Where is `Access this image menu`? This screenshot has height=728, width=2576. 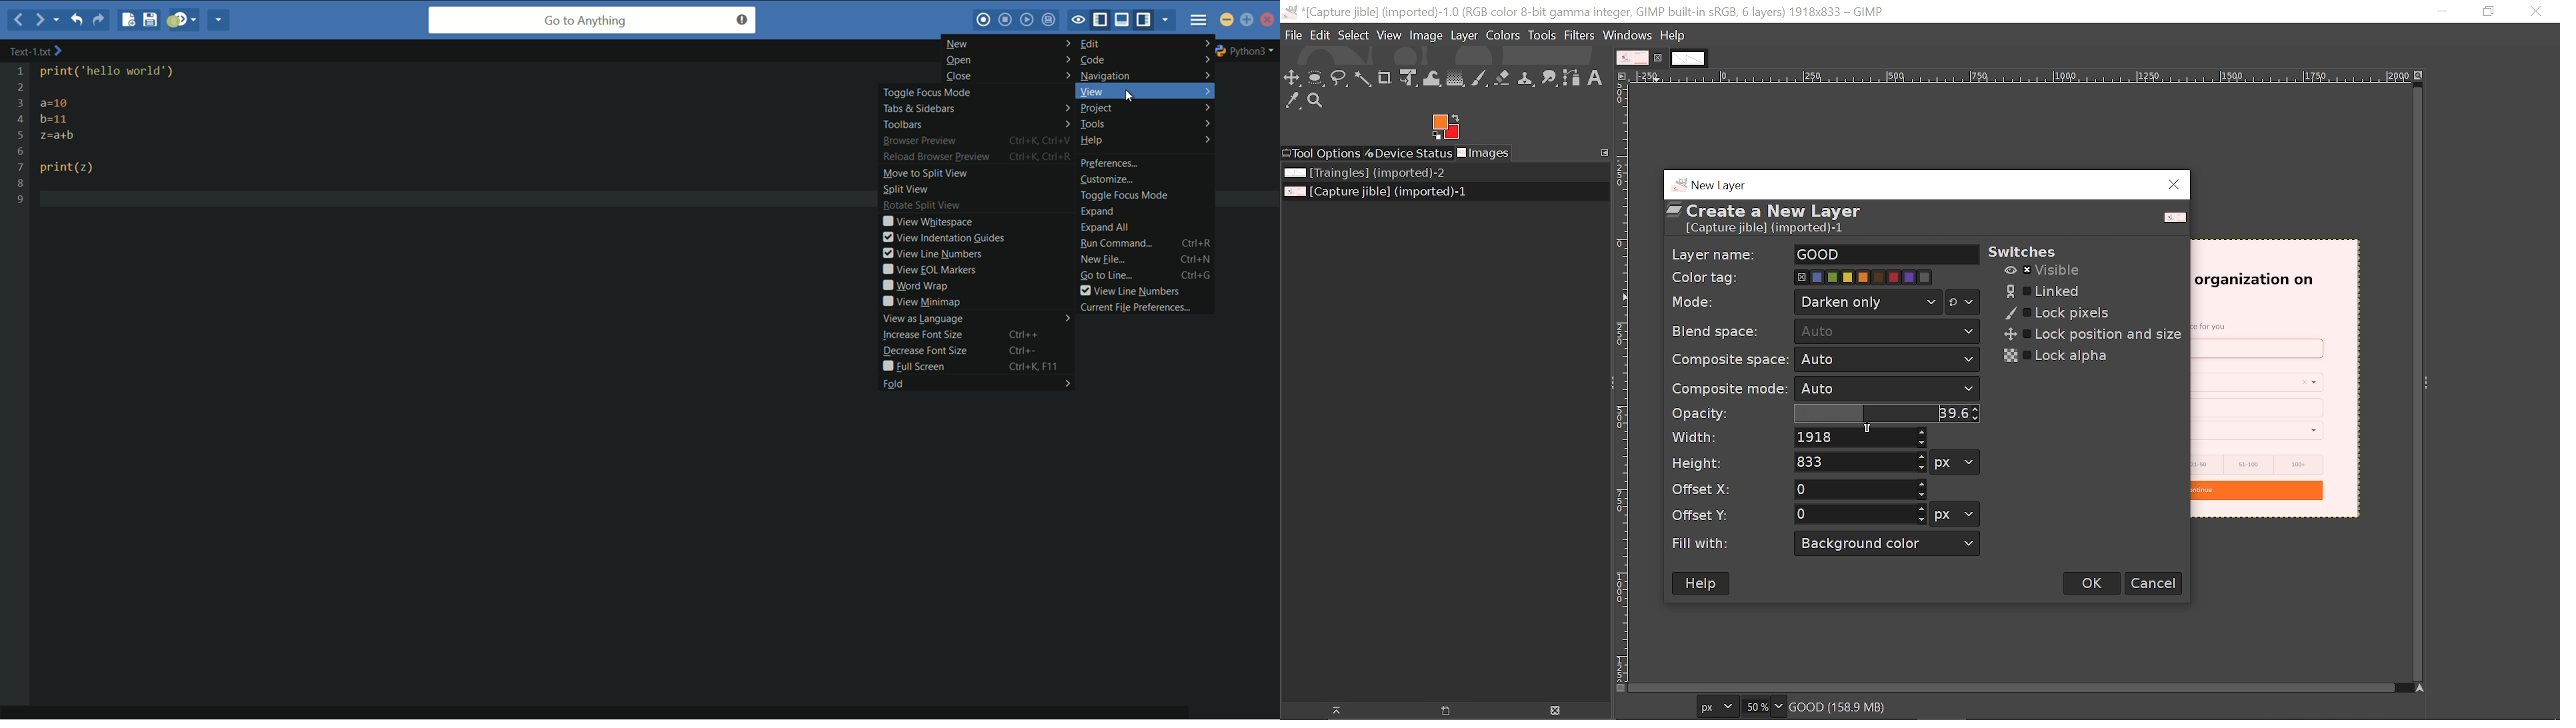
Access this image menu is located at coordinates (1622, 76).